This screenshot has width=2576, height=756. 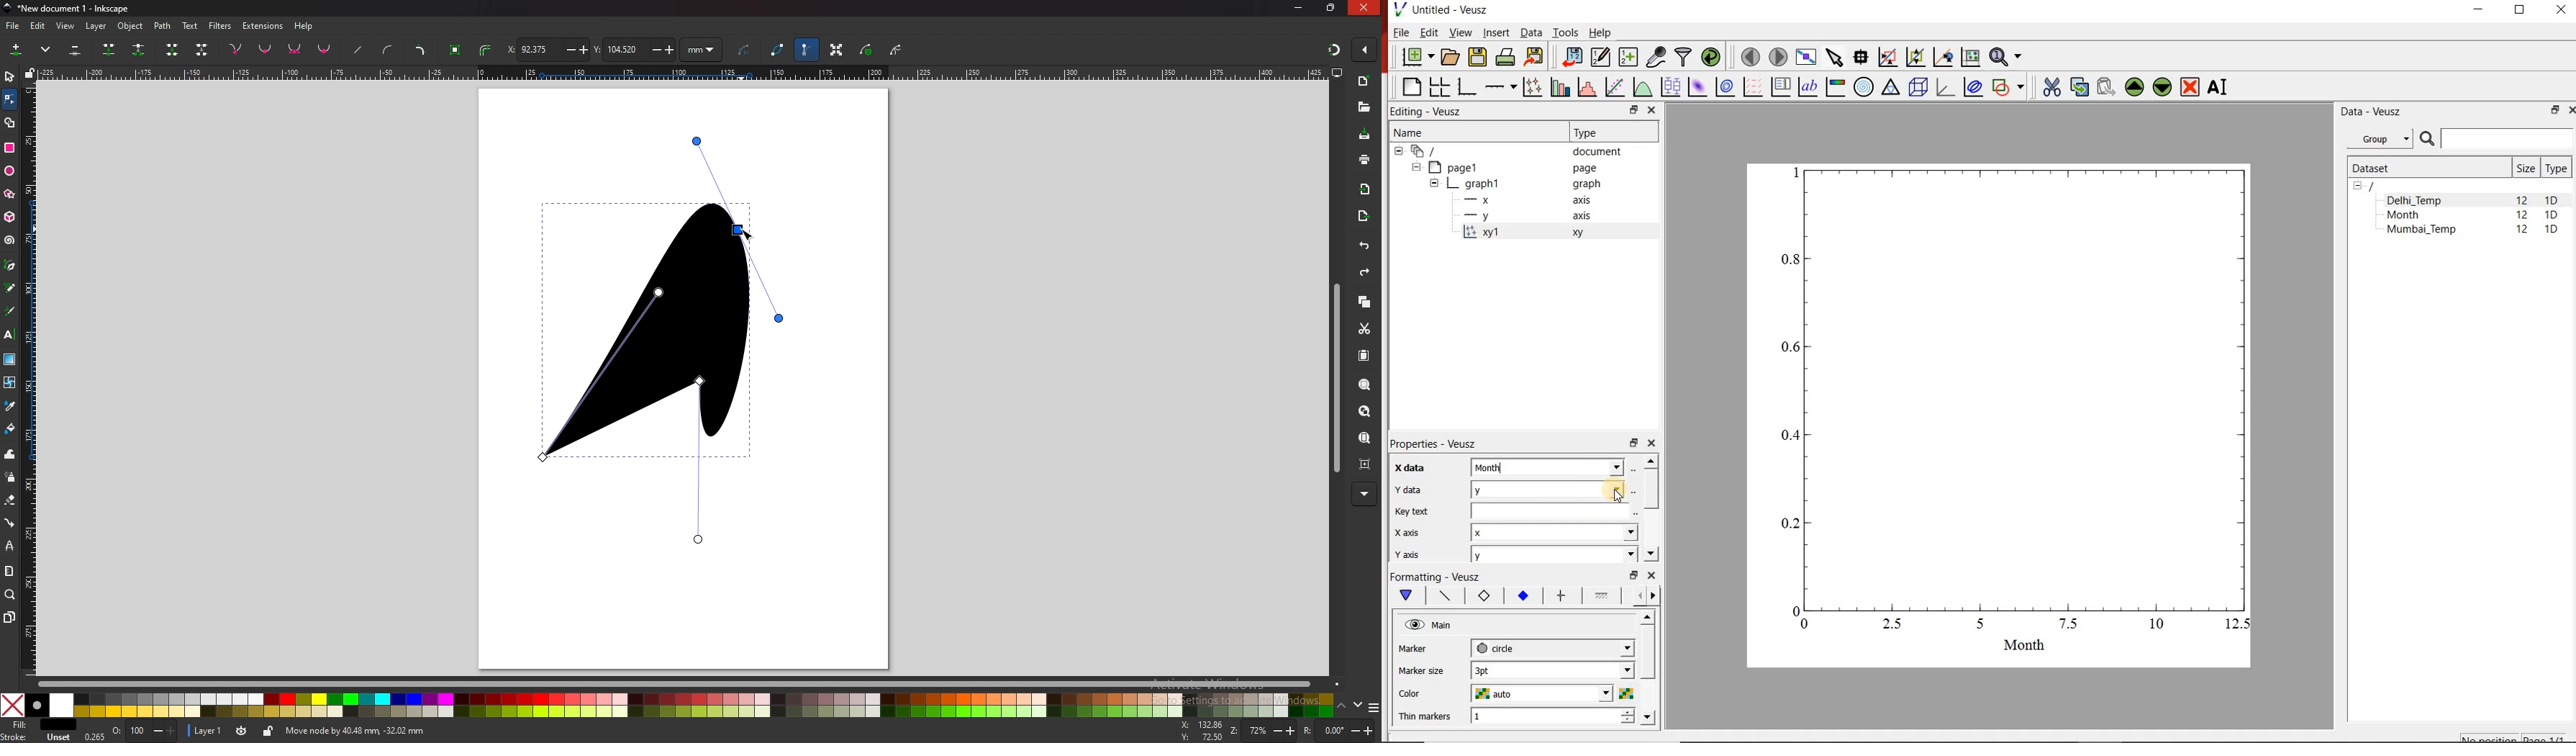 I want to click on gradient, so click(x=10, y=359).